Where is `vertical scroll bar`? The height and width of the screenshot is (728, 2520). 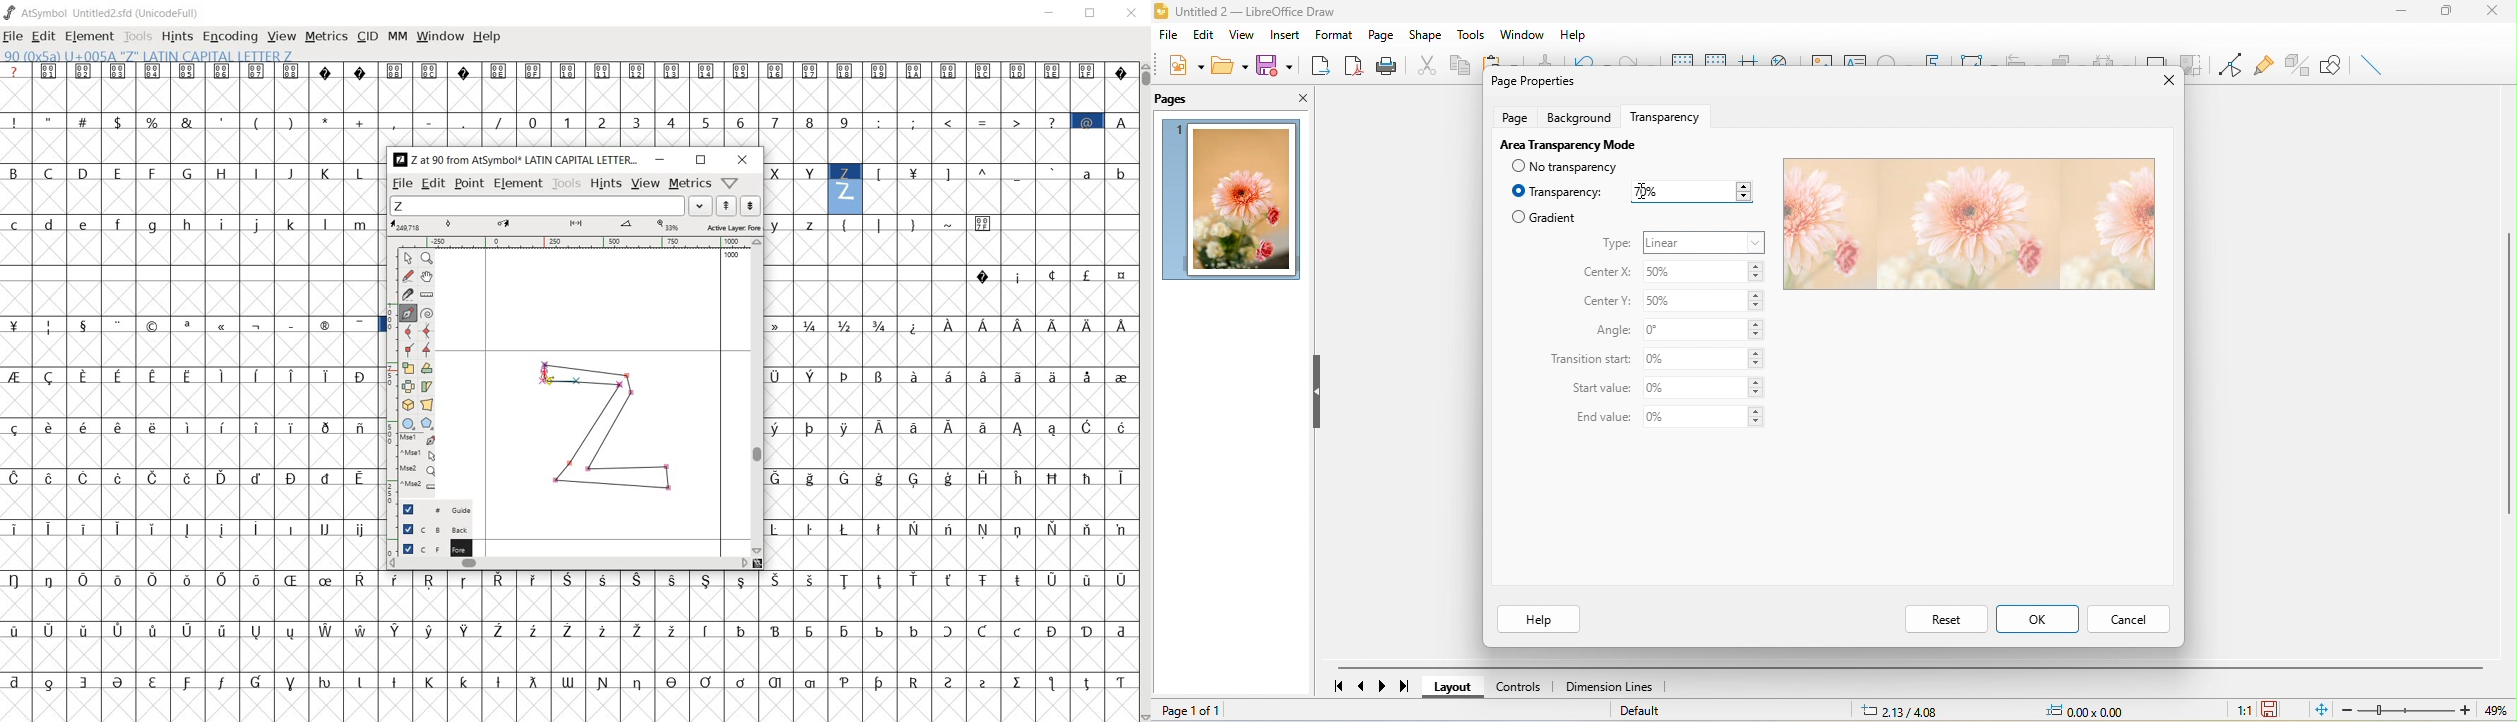 vertical scroll bar is located at coordinates (2508, 371).